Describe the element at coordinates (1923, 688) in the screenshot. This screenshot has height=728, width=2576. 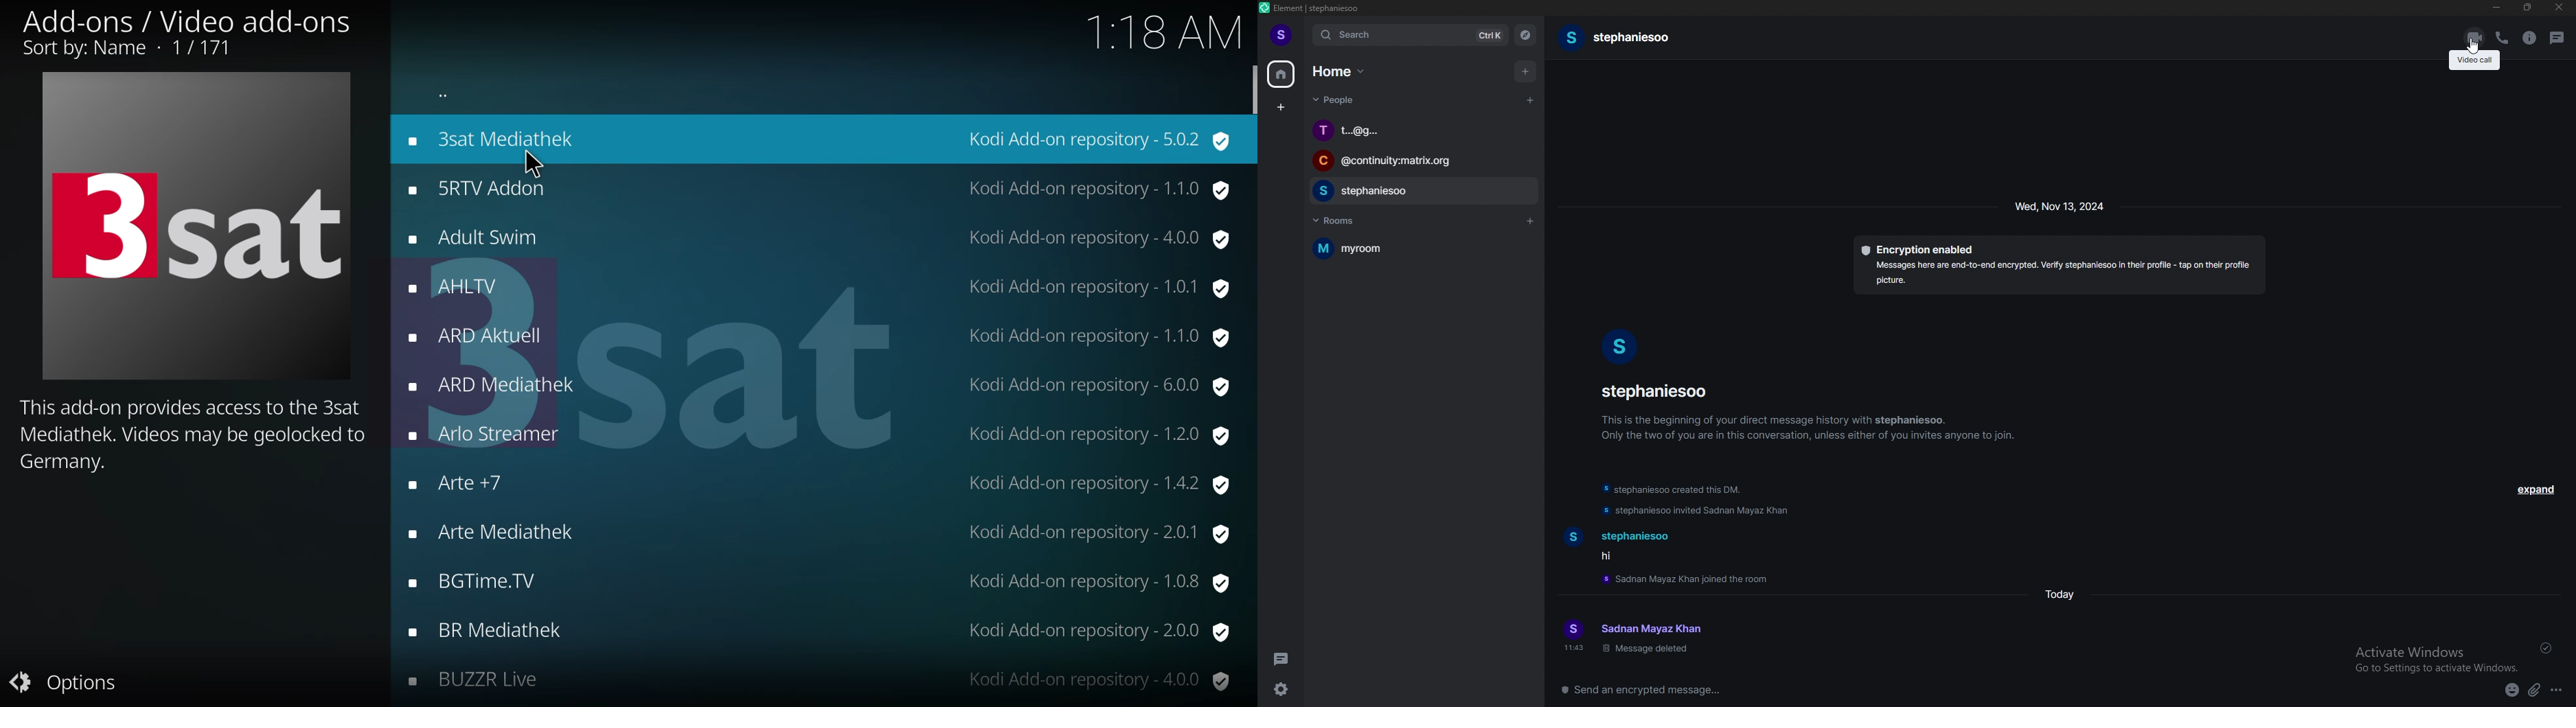
I see `message box` at that location.